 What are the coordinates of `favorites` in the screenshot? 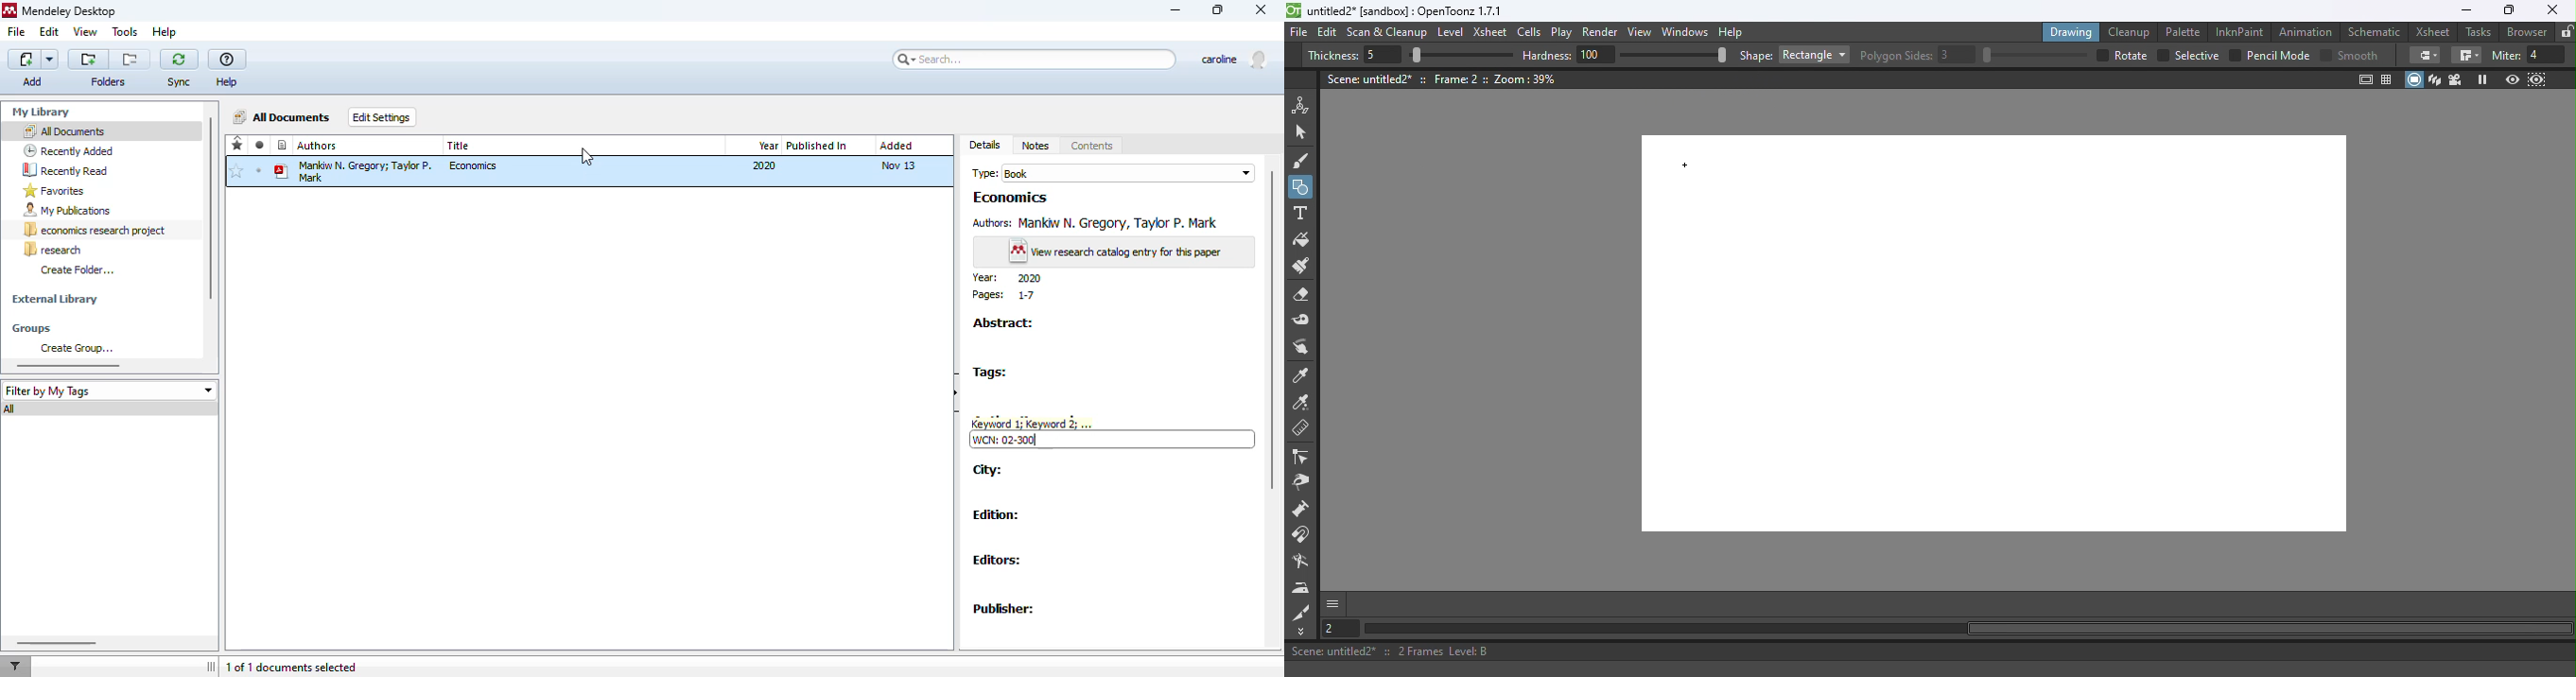 It's located at (54, 191).